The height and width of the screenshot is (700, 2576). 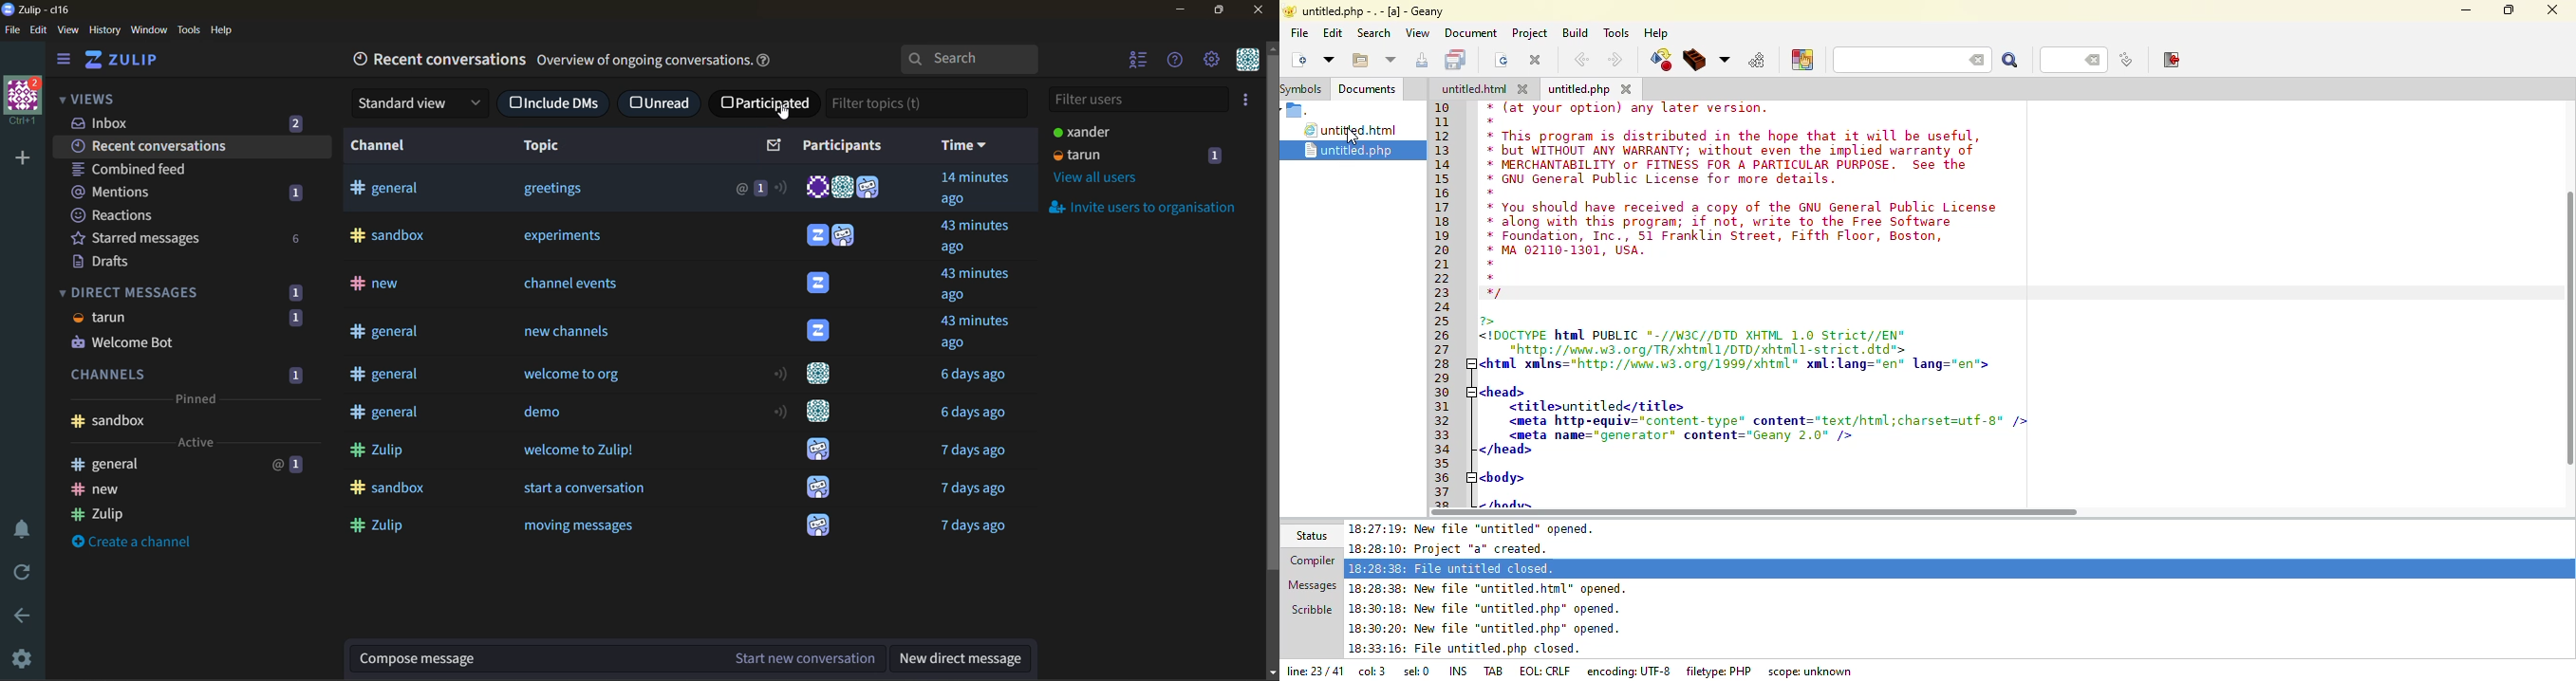 I want to click on start a conversation, so click(x=587, y=487).